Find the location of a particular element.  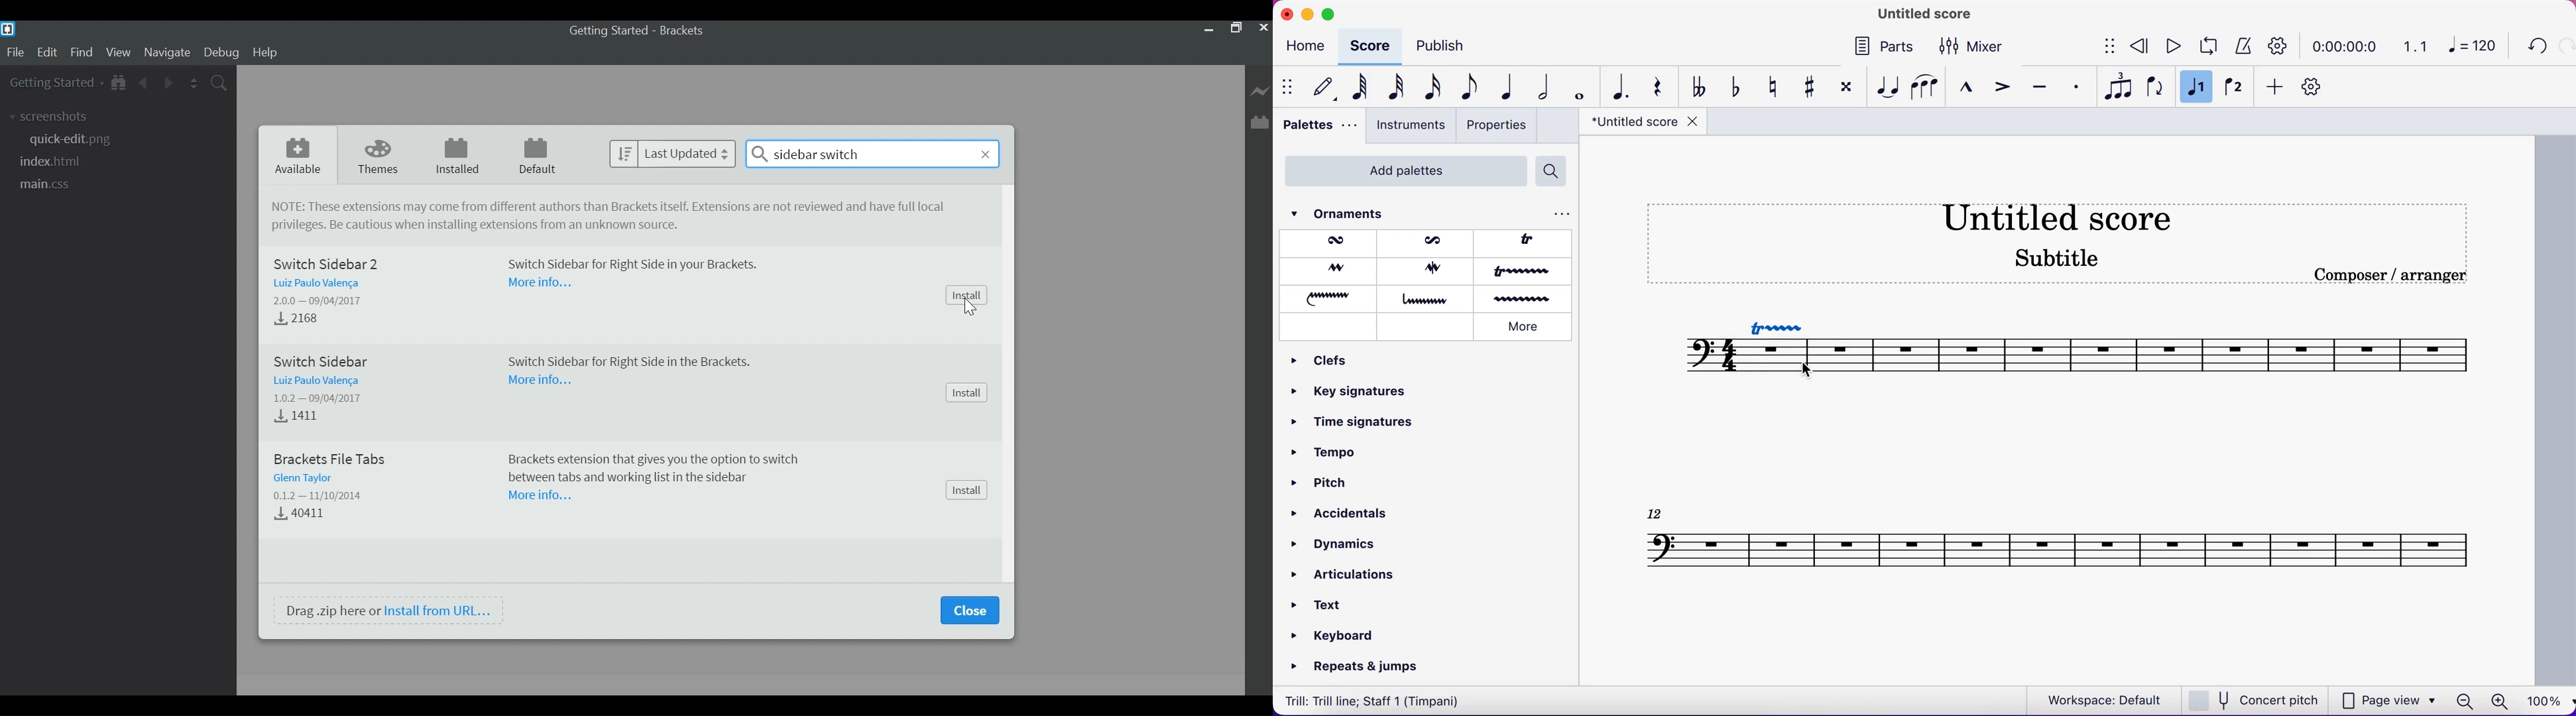

Find is located at coordinates (82, 53).